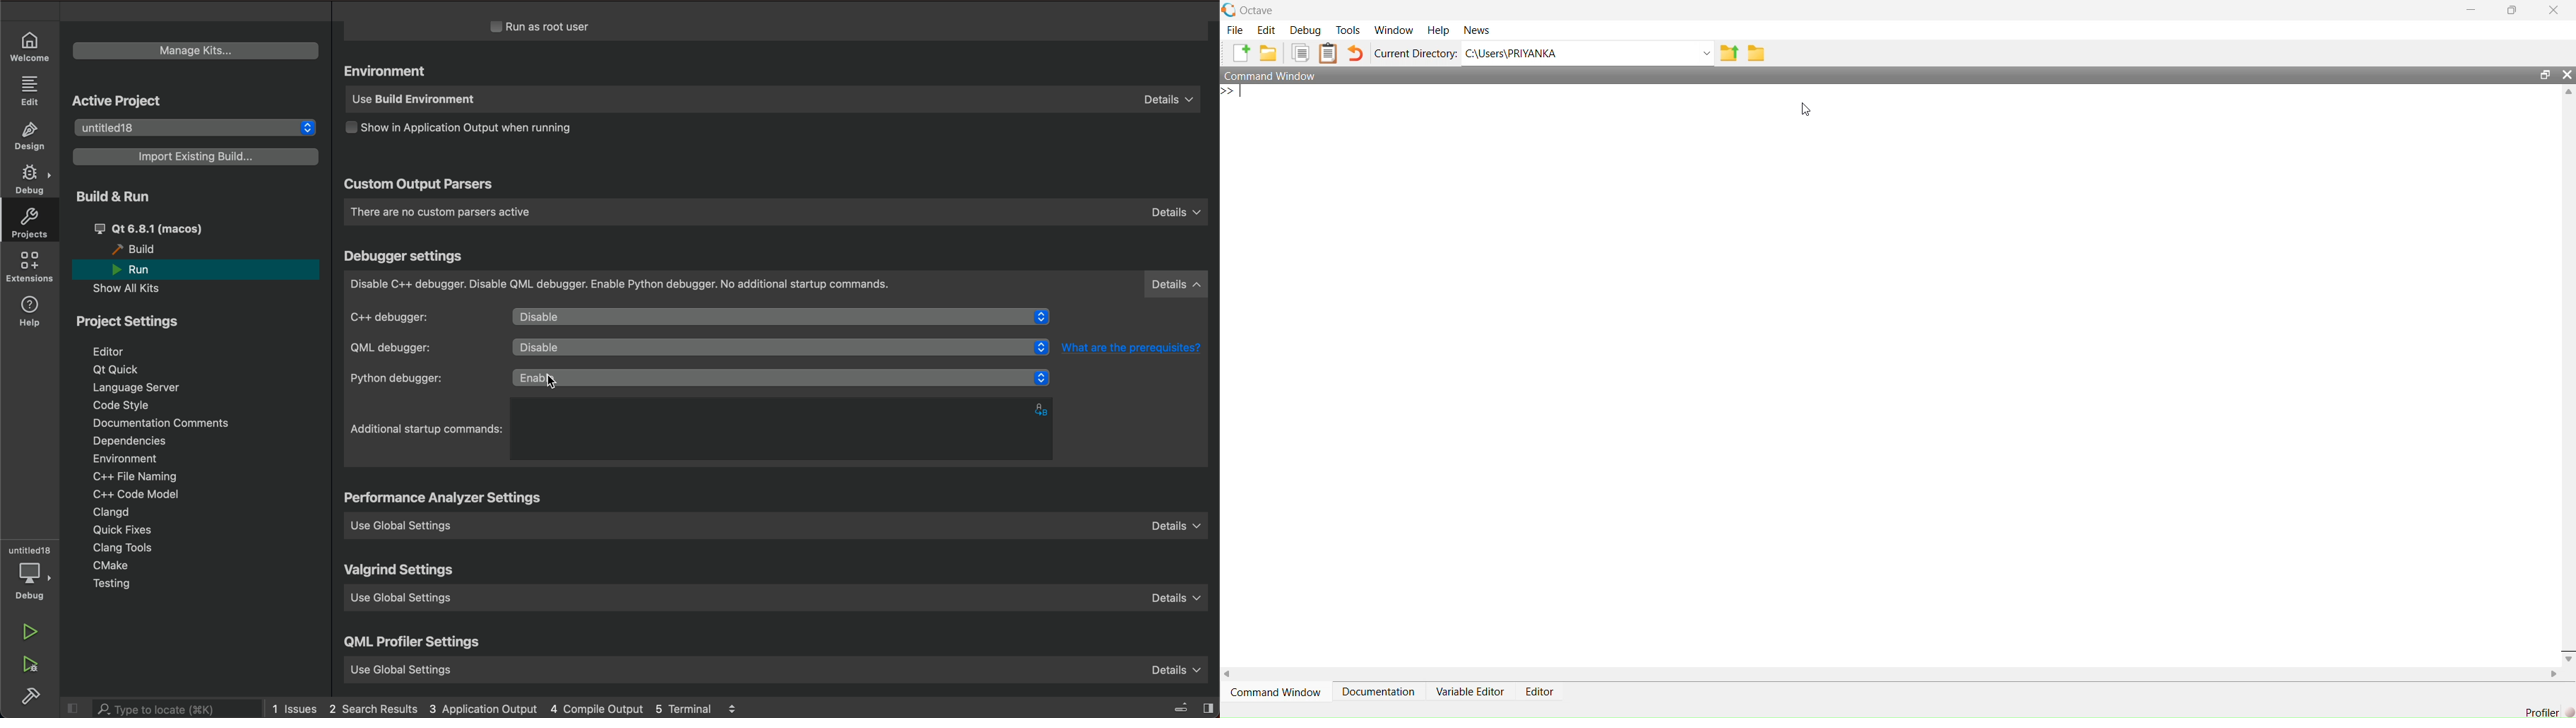 This screenshot has width=2576, height=728. Describe the element at coordinates (1416, 53) in the screenshot. I see `Current Directory` at that location.